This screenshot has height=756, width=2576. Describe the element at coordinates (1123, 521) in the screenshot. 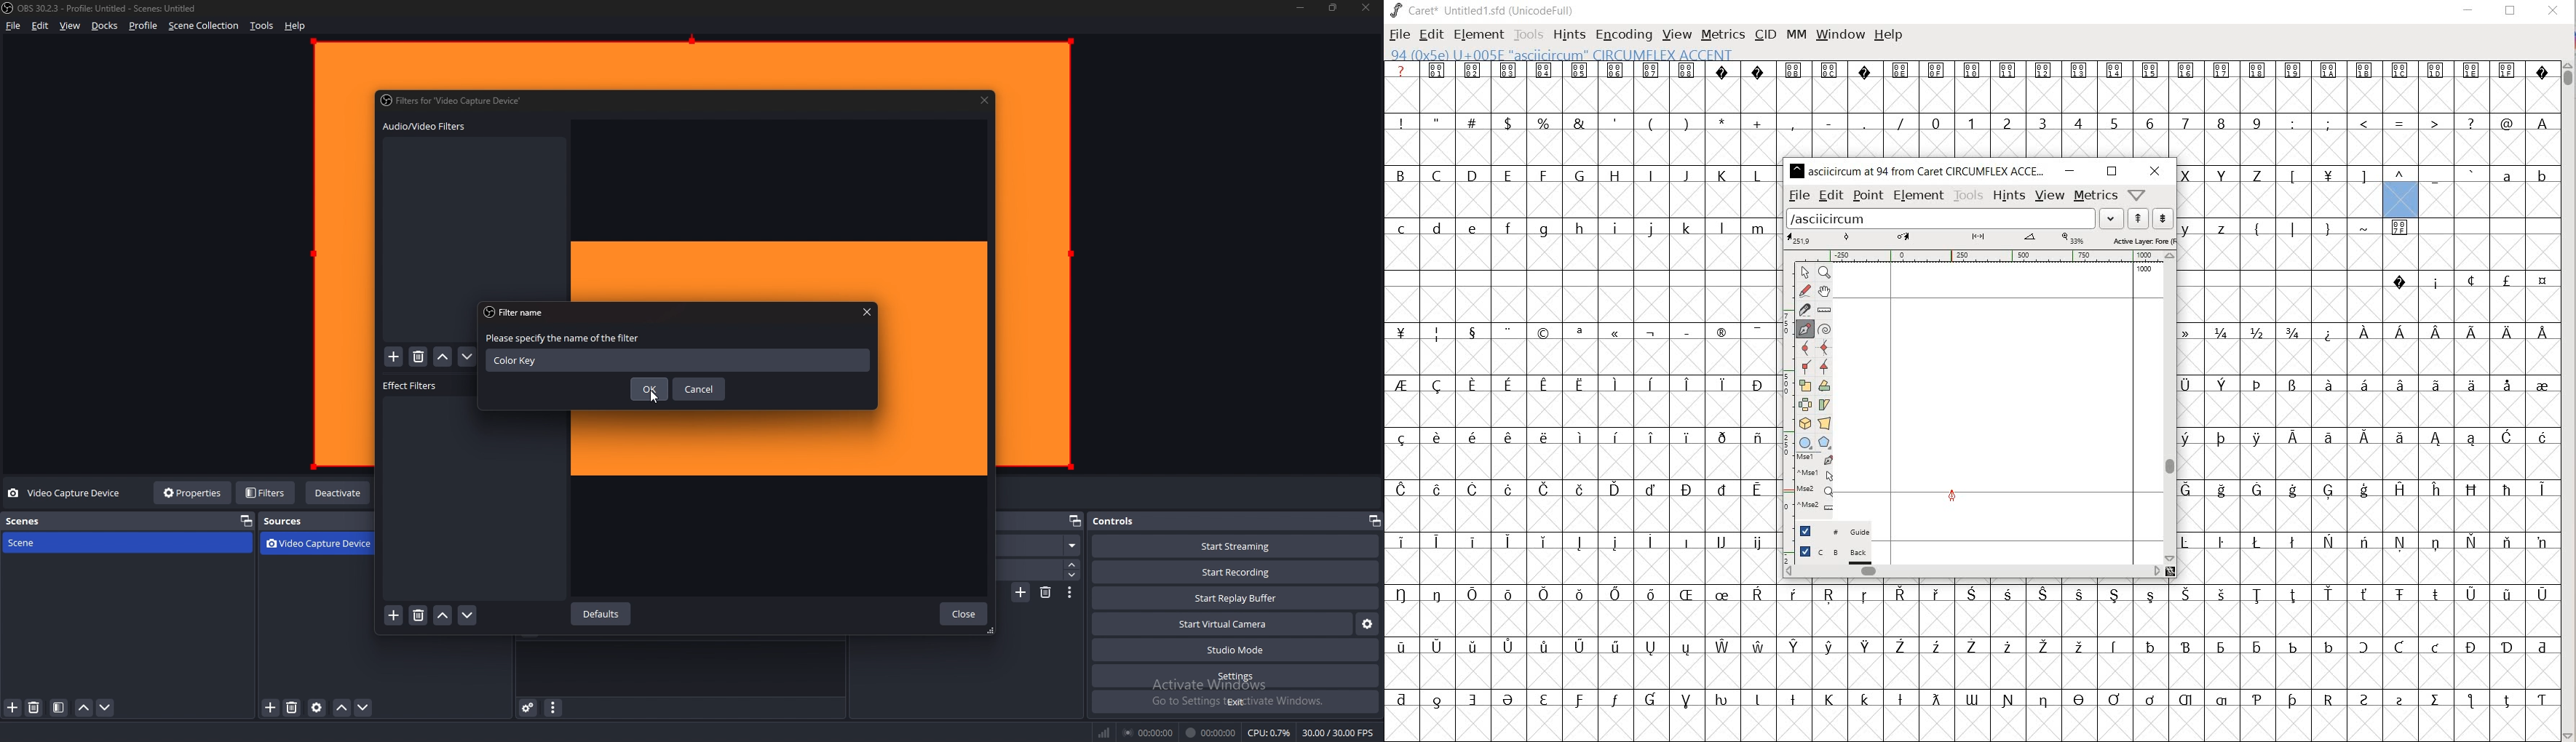

I see `controls` at that location.